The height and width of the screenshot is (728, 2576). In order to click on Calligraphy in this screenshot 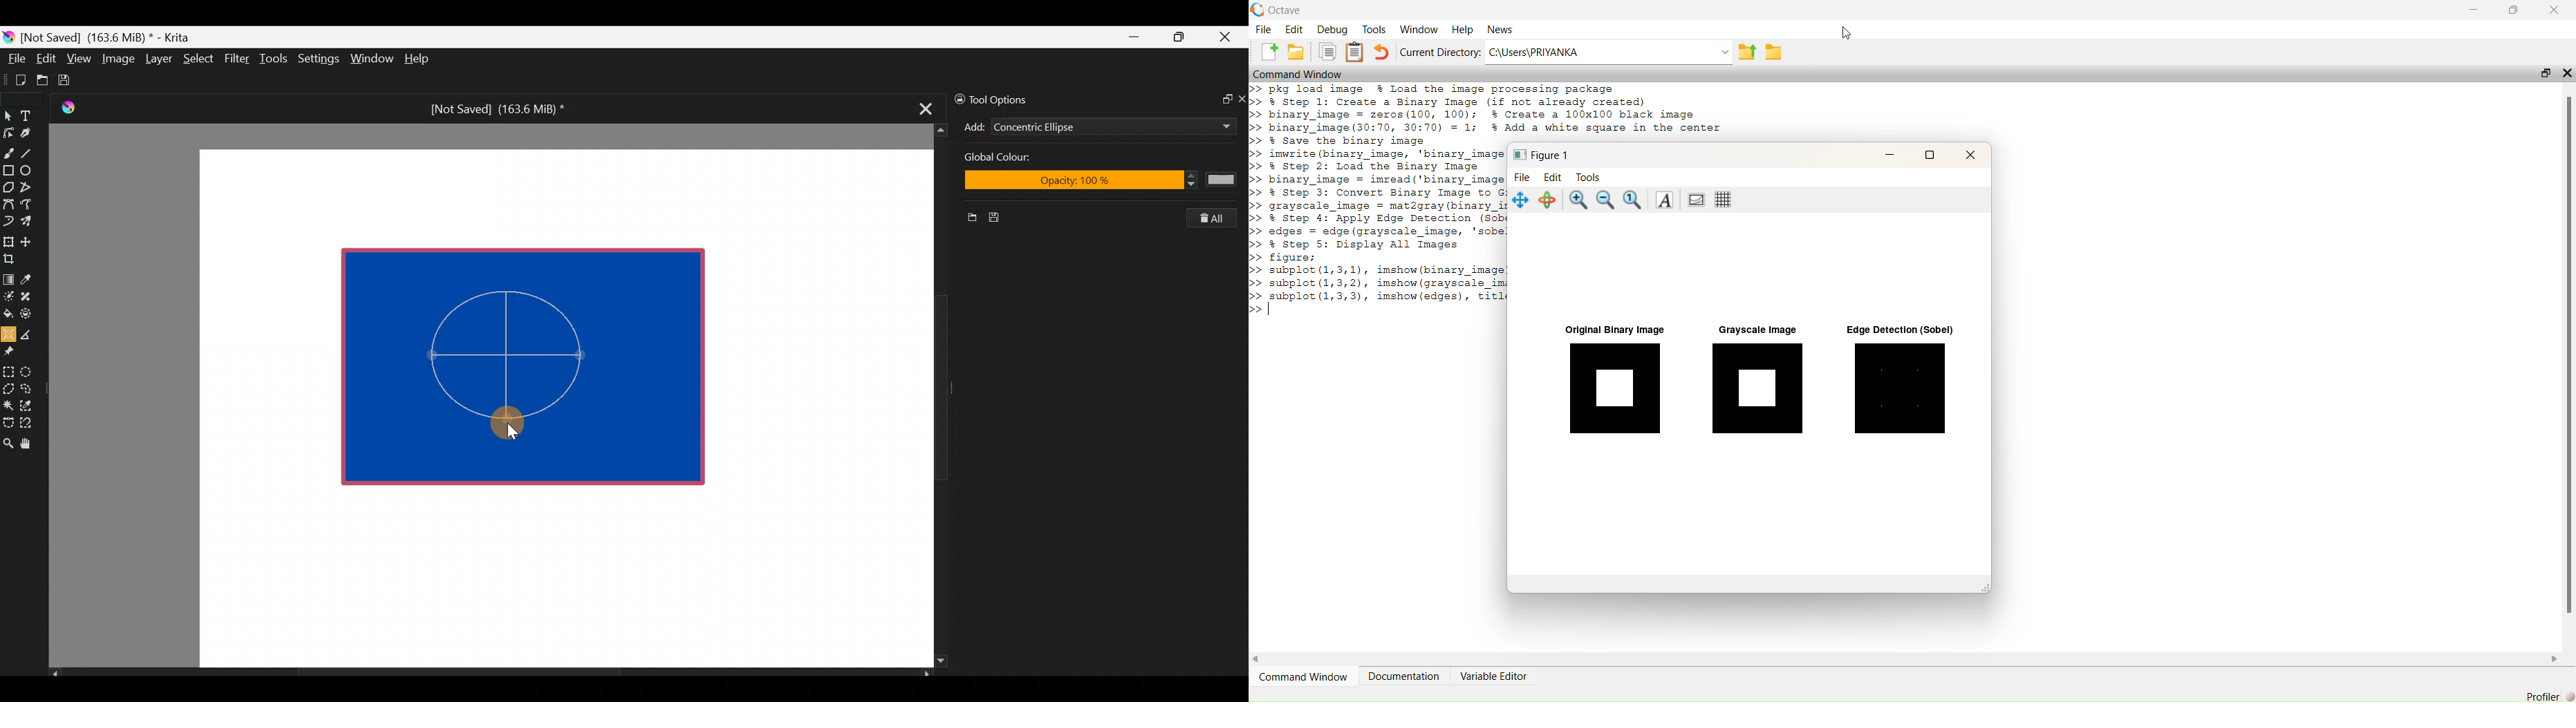, I will do `click(35, 135)`.